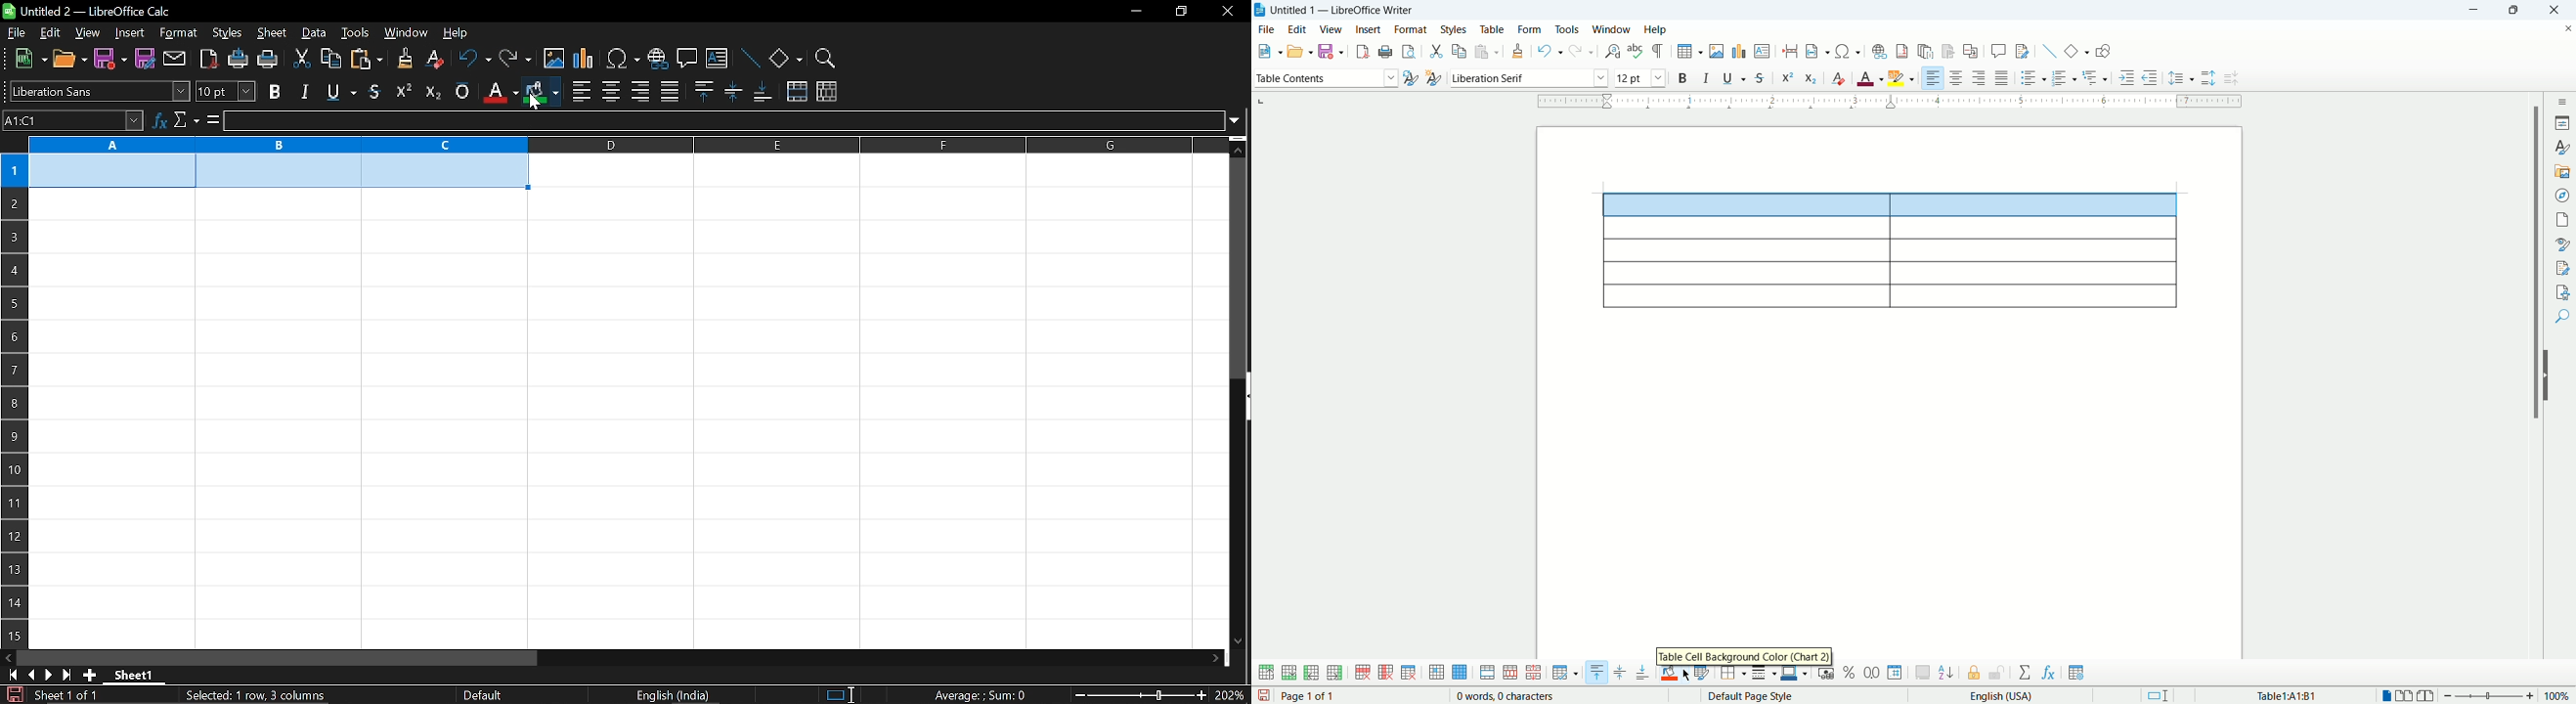 Image resolution: width=2576 pixels, height=728 pixels. What do you see at coordinates (2001, 50) in the screenshot?
I see `insert comment` at bounding box center [2001, 50].